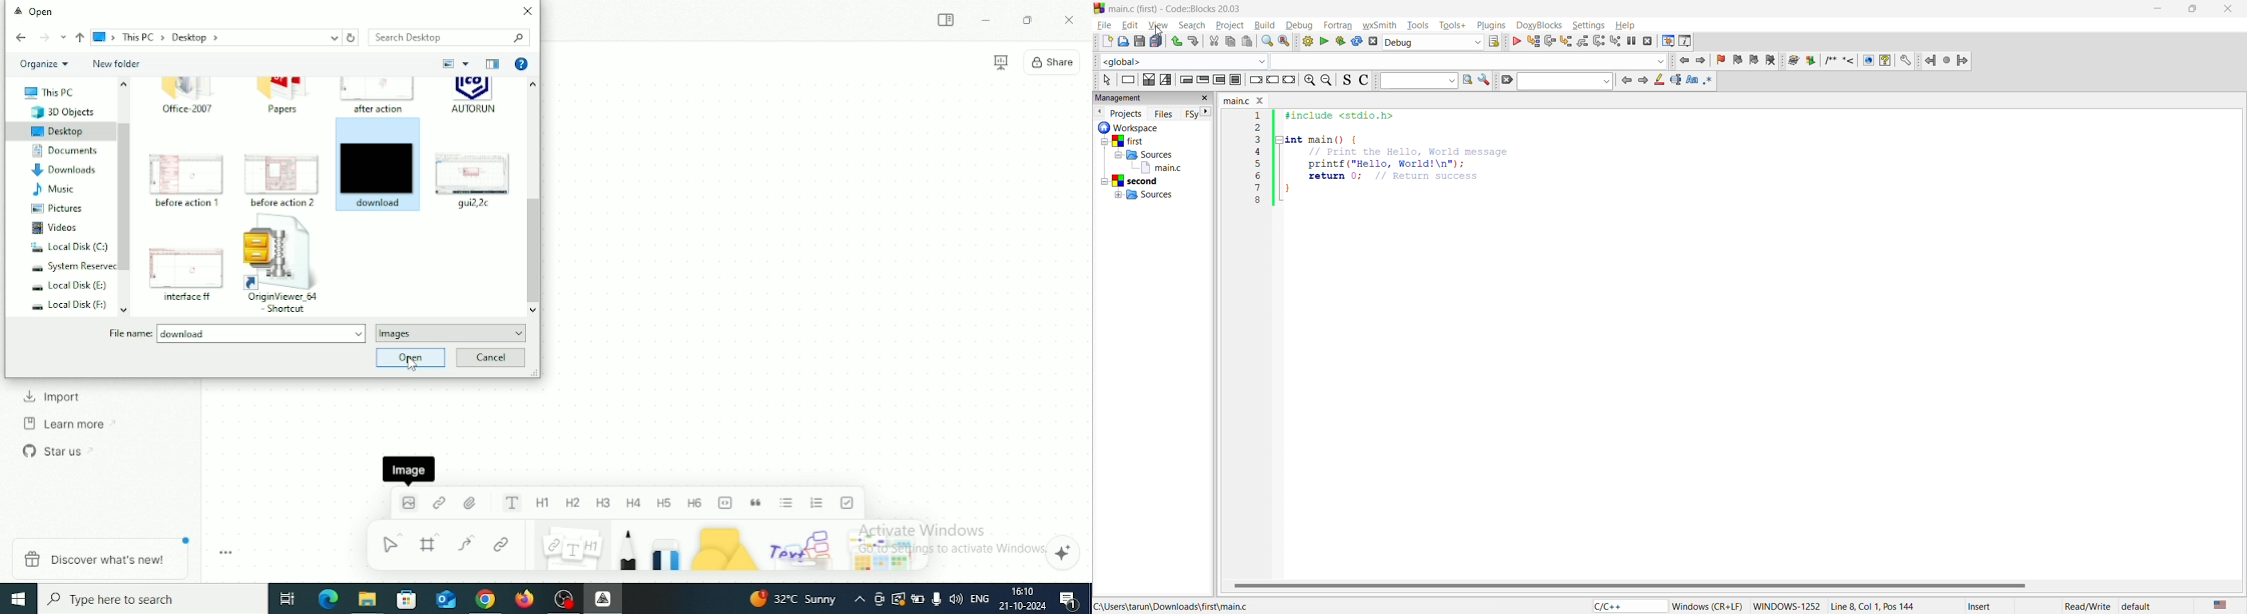  Describe the element at coordinates (1771, 59) in the screenshot. I see `clear bookmarks` at that location.